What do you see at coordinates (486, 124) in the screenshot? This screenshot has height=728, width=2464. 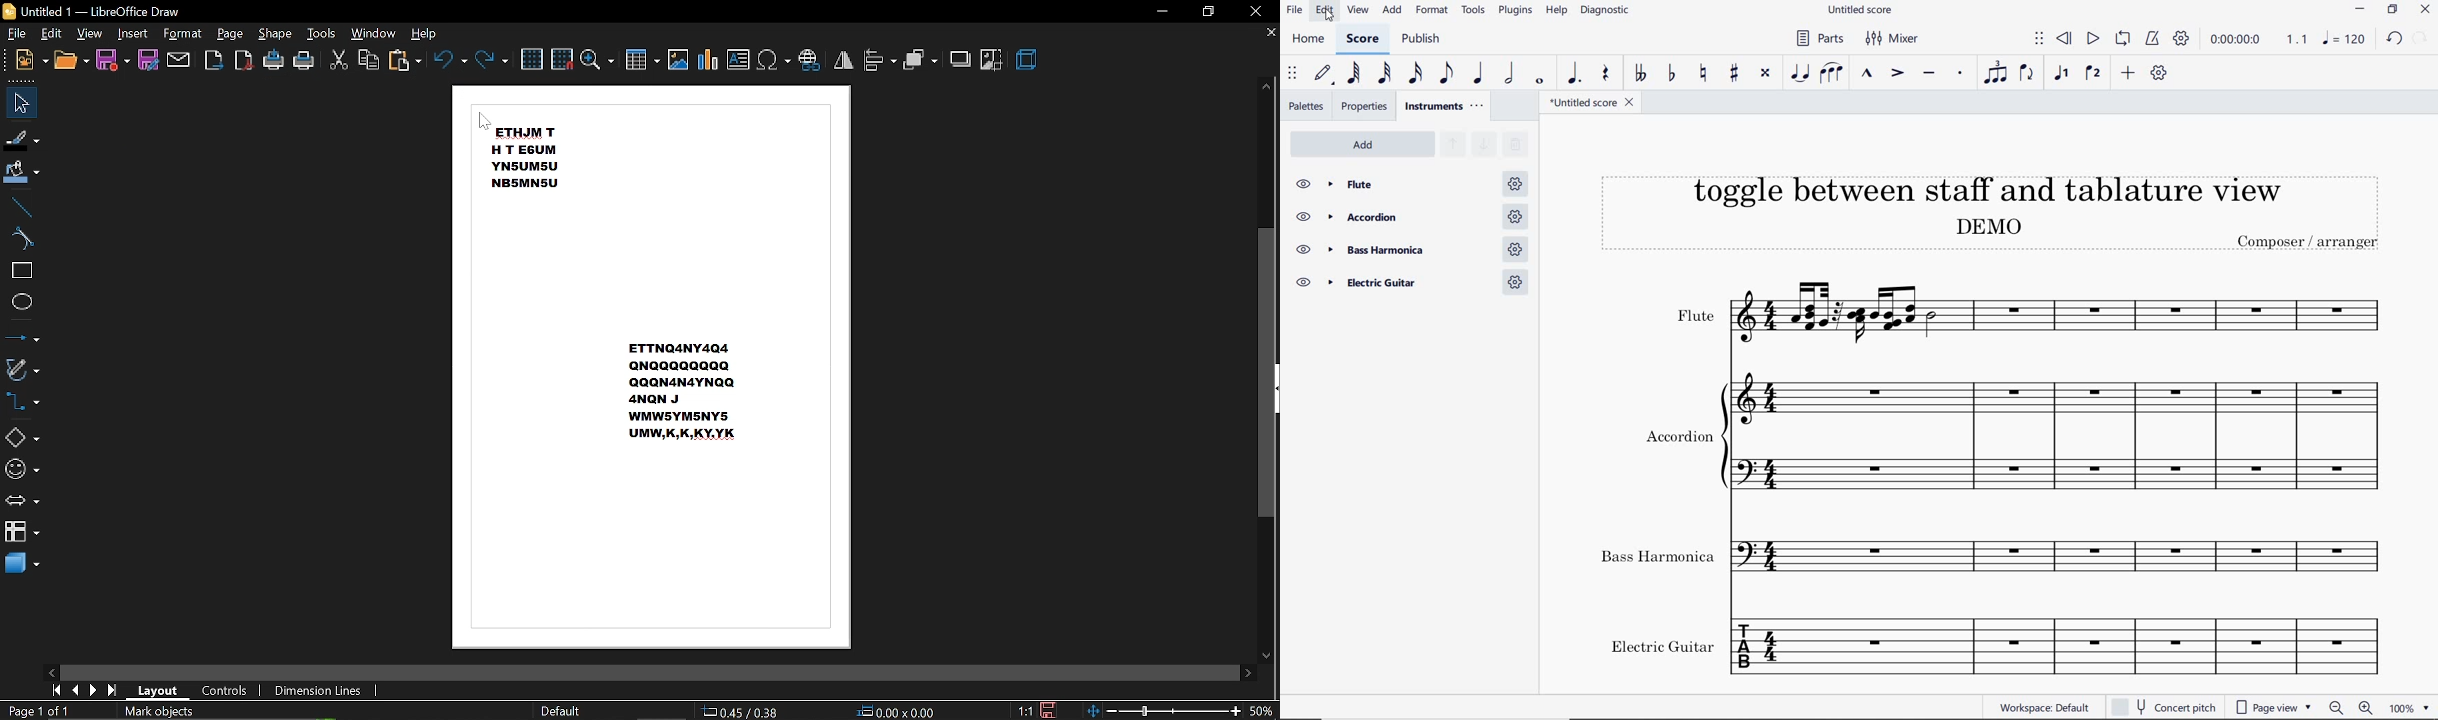 I see `cursor` at bounding box center [486, 124].